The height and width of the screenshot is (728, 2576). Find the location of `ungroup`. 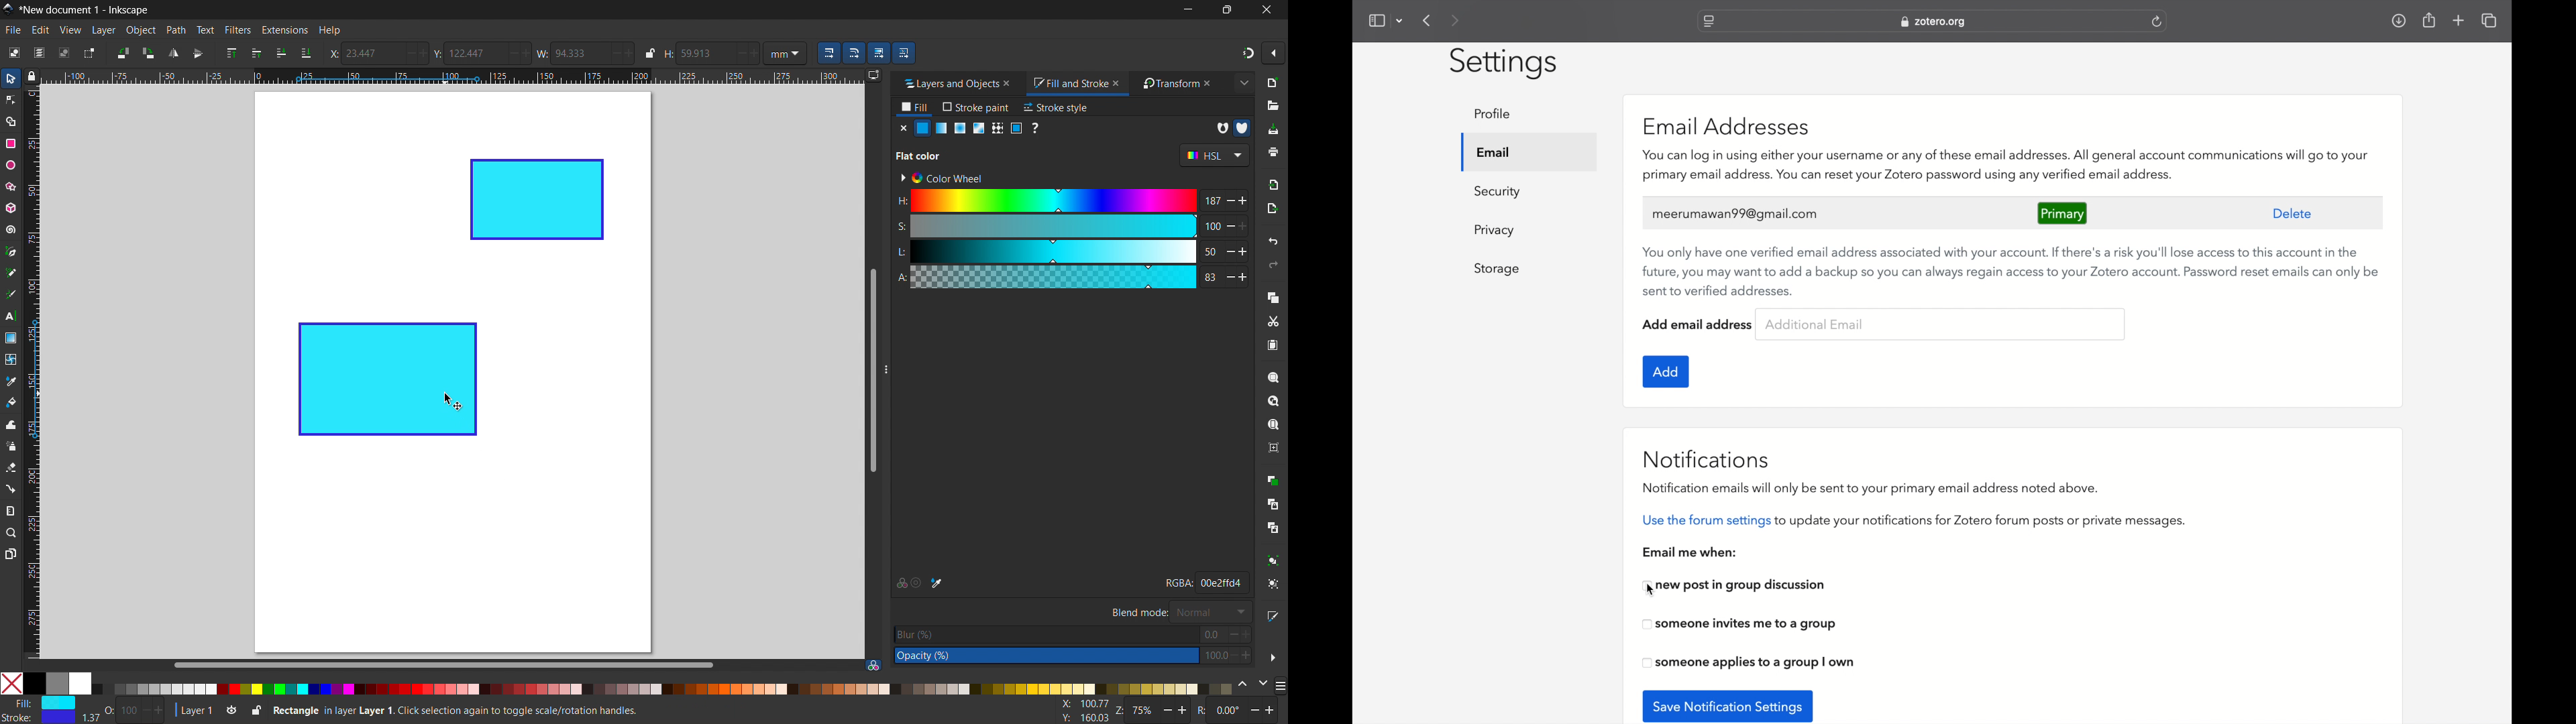

ungroup is located at coordinates (1275, 584).